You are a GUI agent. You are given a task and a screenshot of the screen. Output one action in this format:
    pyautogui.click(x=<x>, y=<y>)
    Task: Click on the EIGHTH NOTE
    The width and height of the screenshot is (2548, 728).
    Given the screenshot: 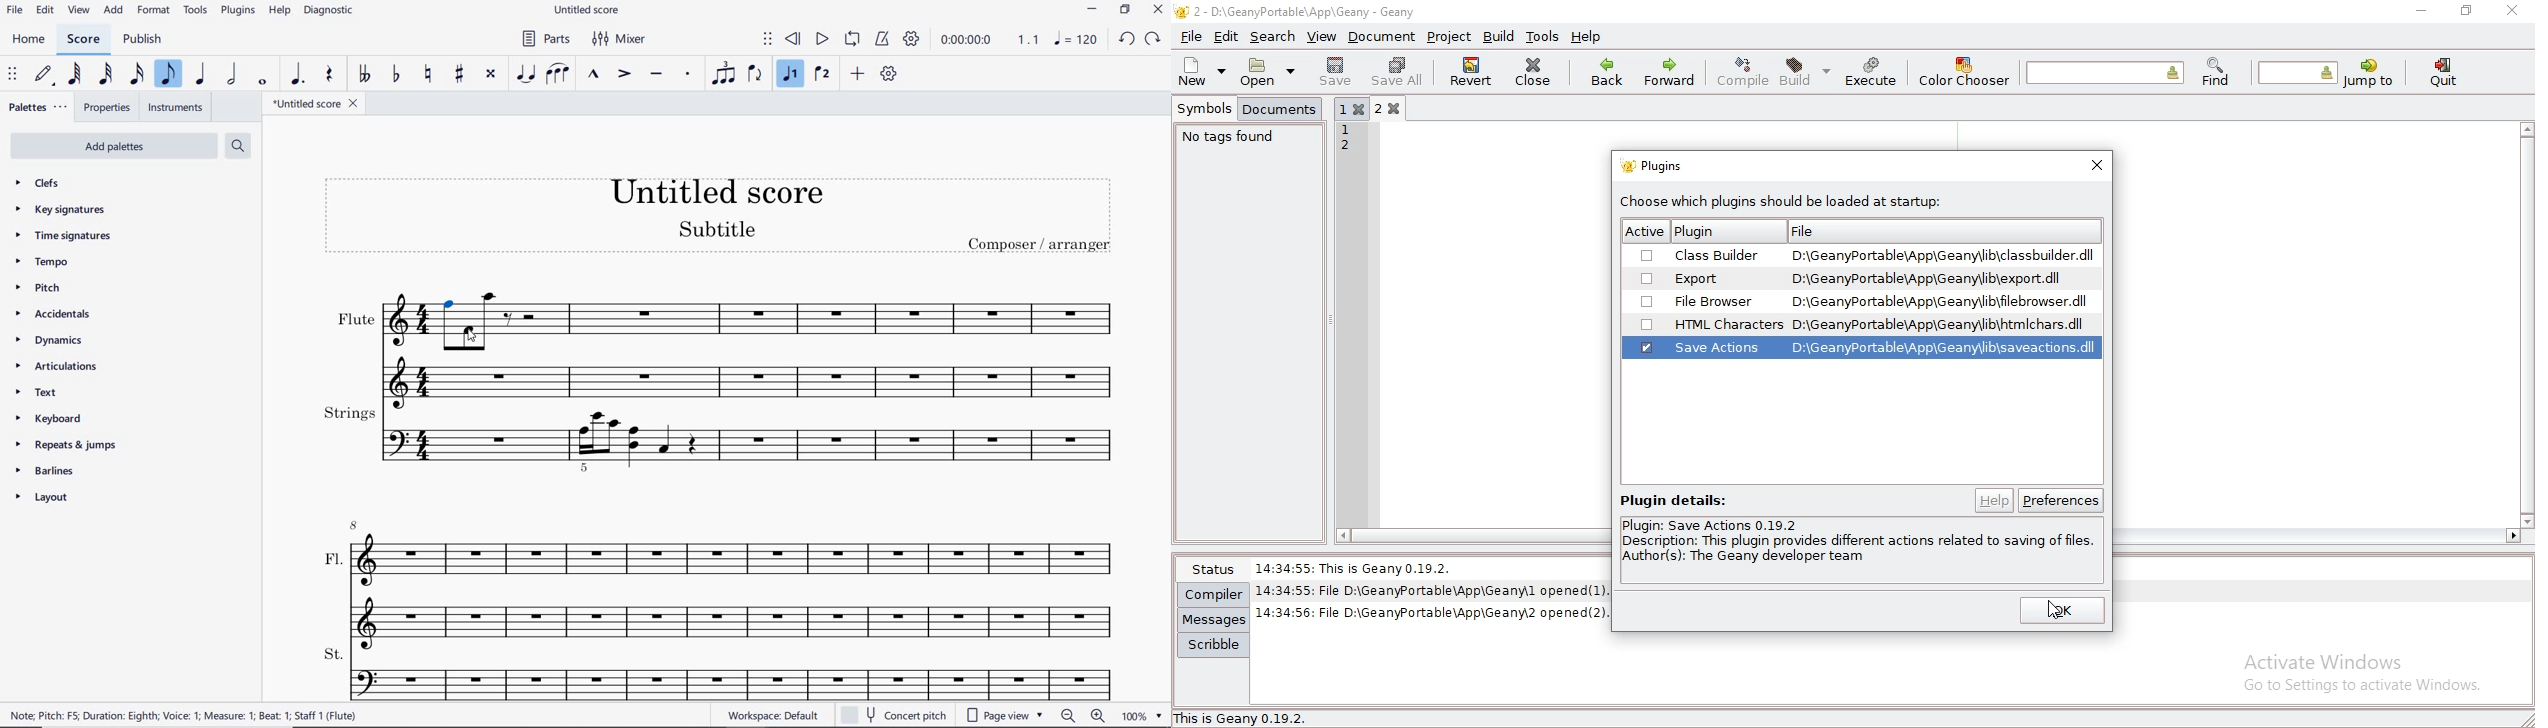 What is the action you would take?
    pyautogui.click(x=169, y=75)
    